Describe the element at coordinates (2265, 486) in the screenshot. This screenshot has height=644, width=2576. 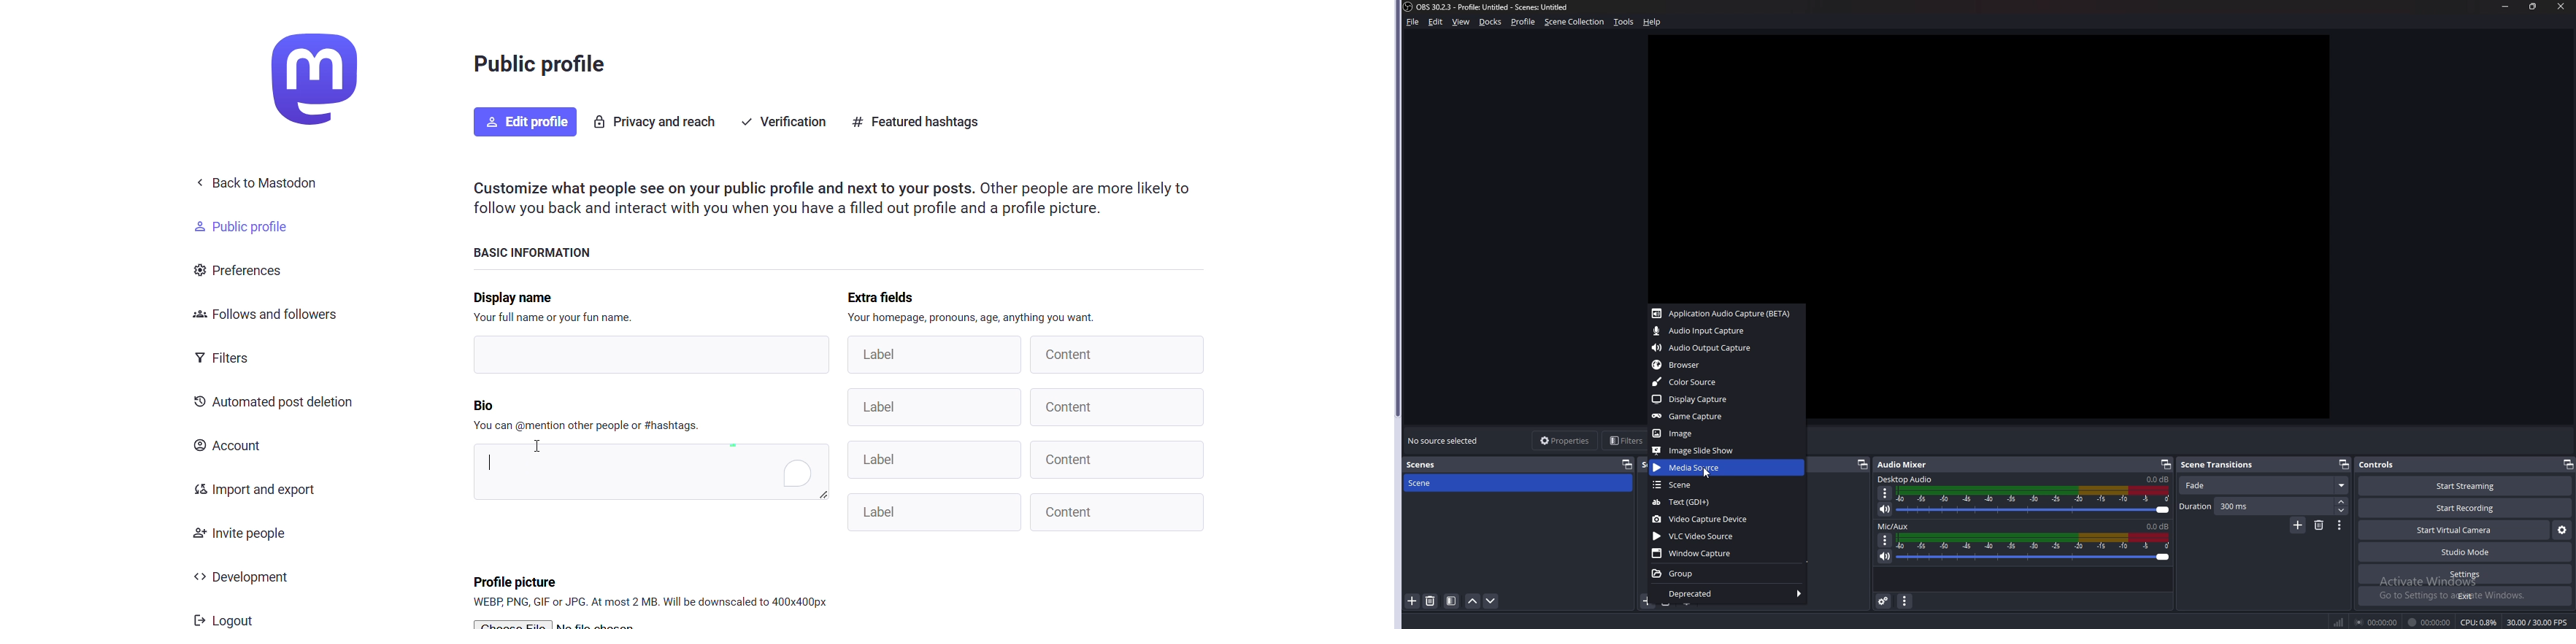
I see `fade` at that location.